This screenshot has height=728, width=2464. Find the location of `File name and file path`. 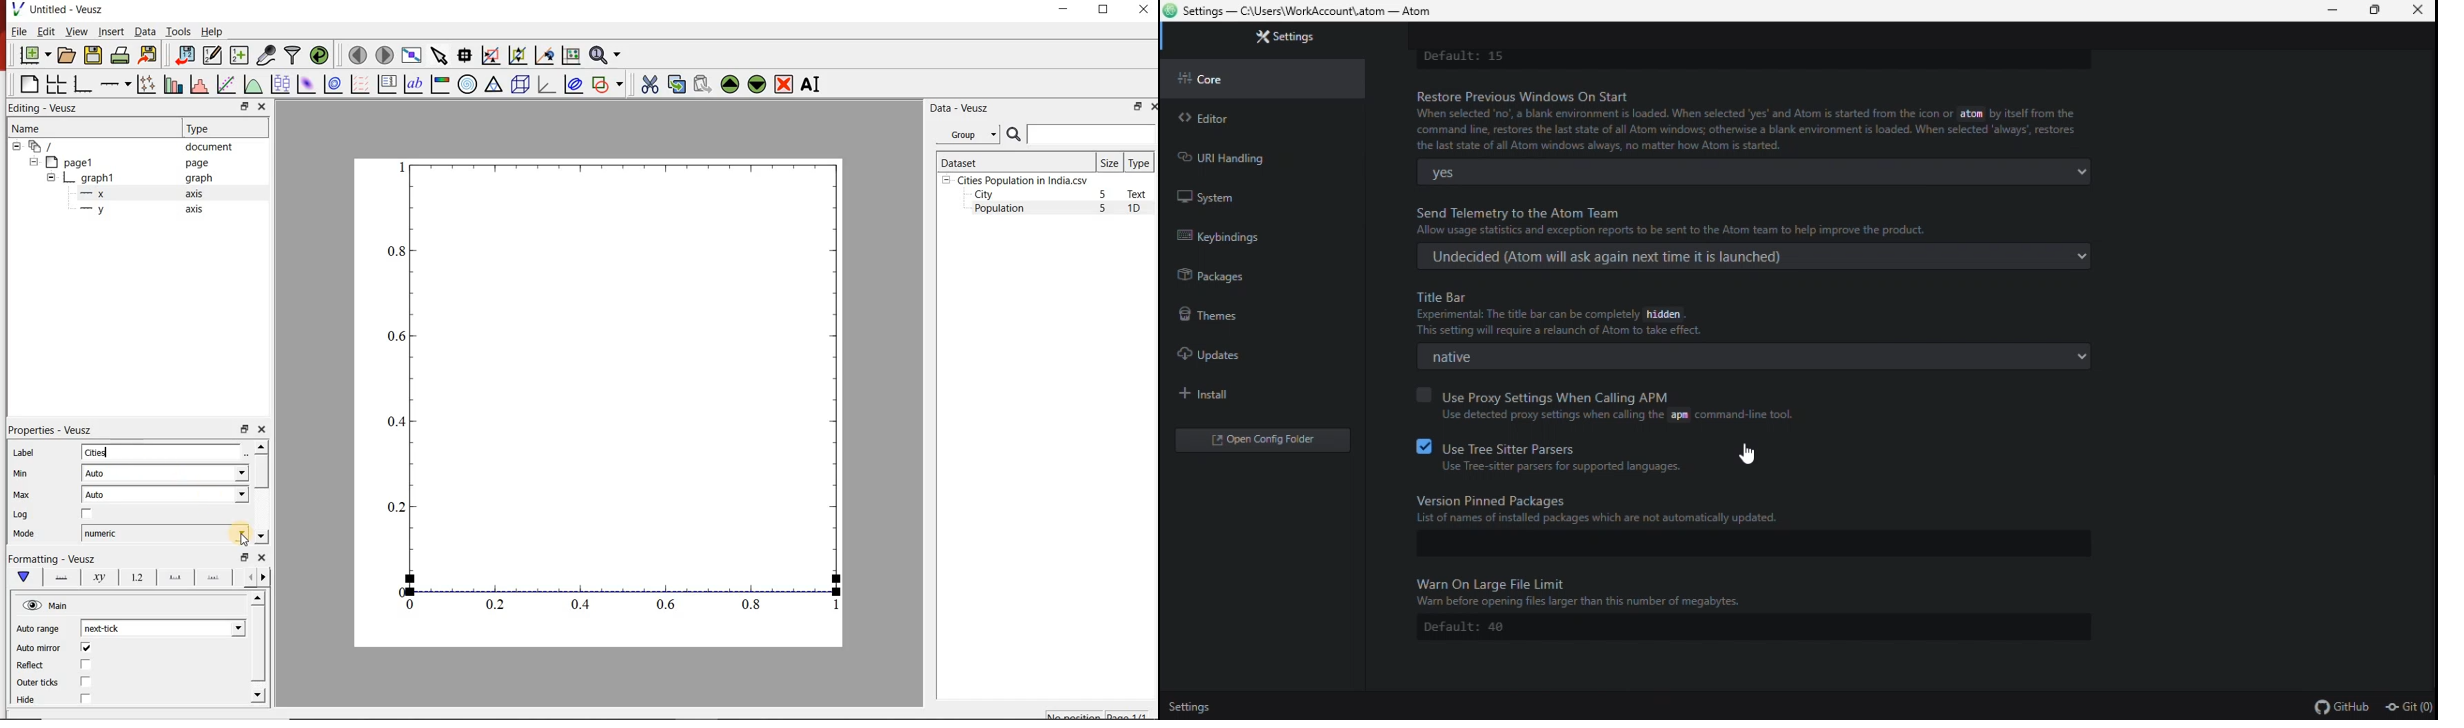

File name and file path is located at coordinates (1299, 12).